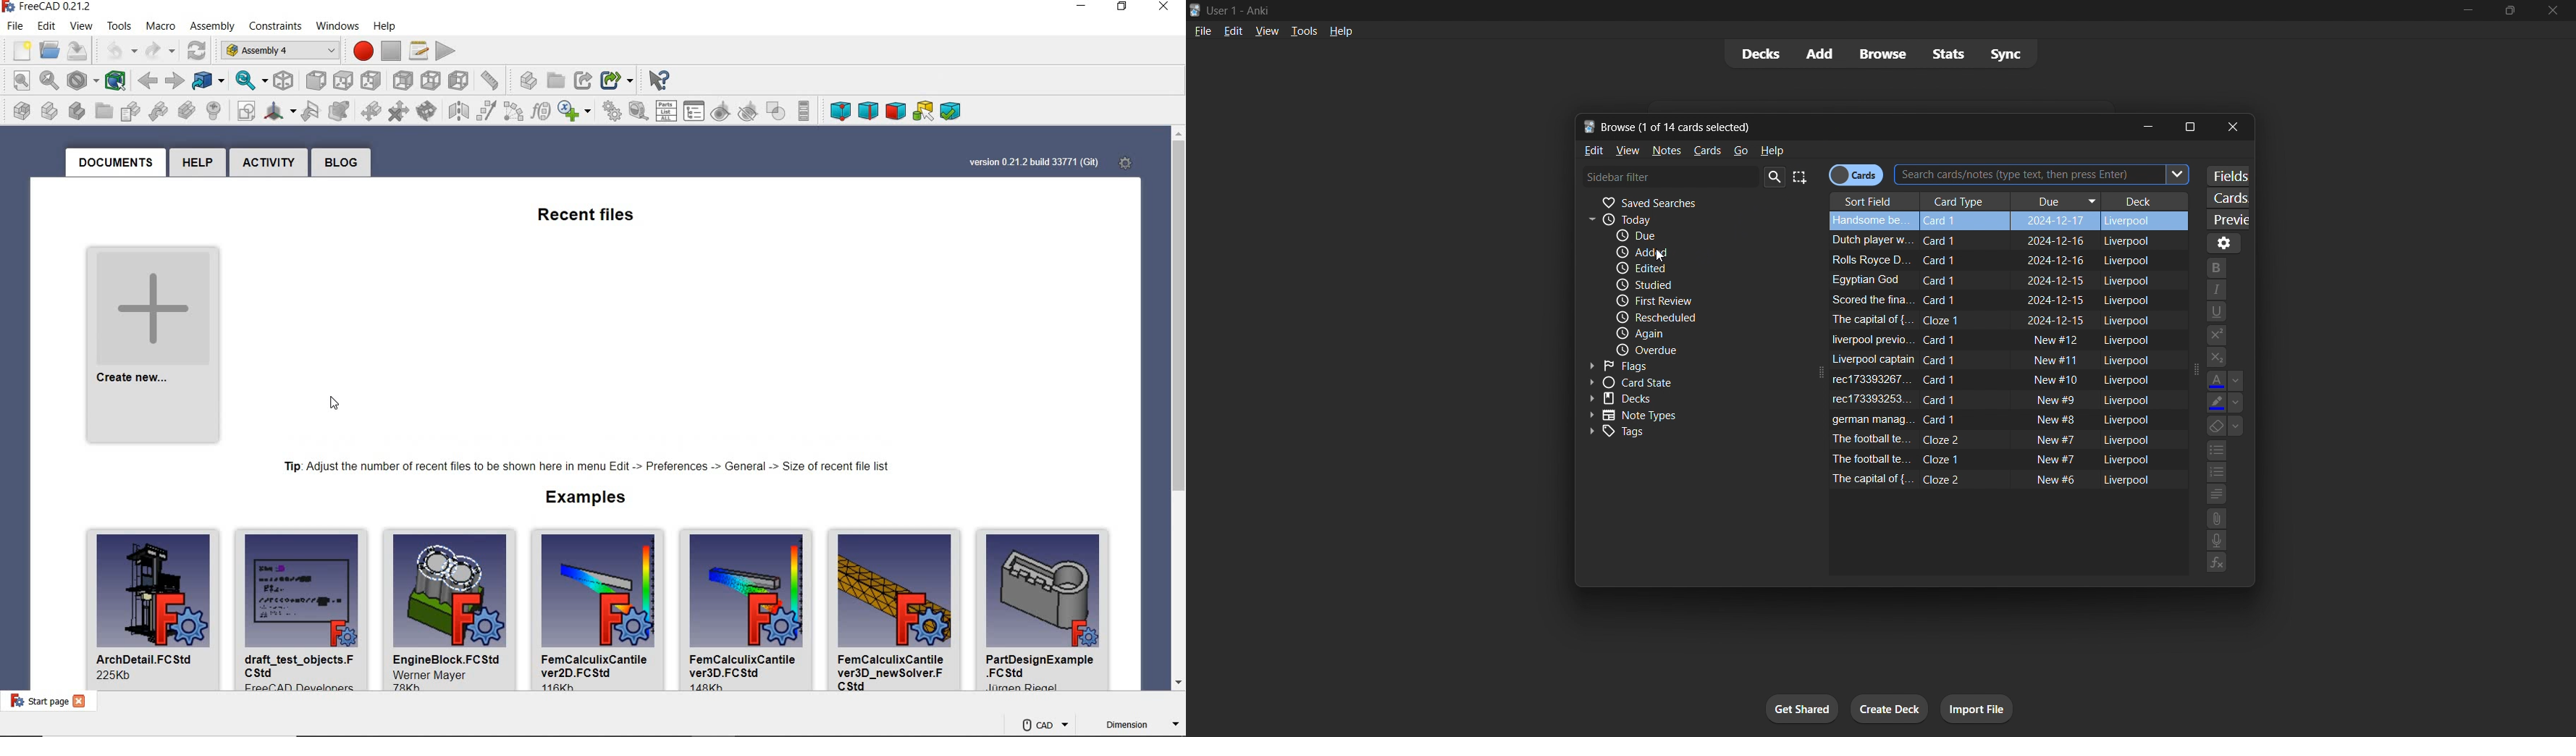 Image resolution: width=2576 pixels, height=756 pixels. Describe the element at coordinates (2194, 125) in the screenshot. I see `maximize` at that location.